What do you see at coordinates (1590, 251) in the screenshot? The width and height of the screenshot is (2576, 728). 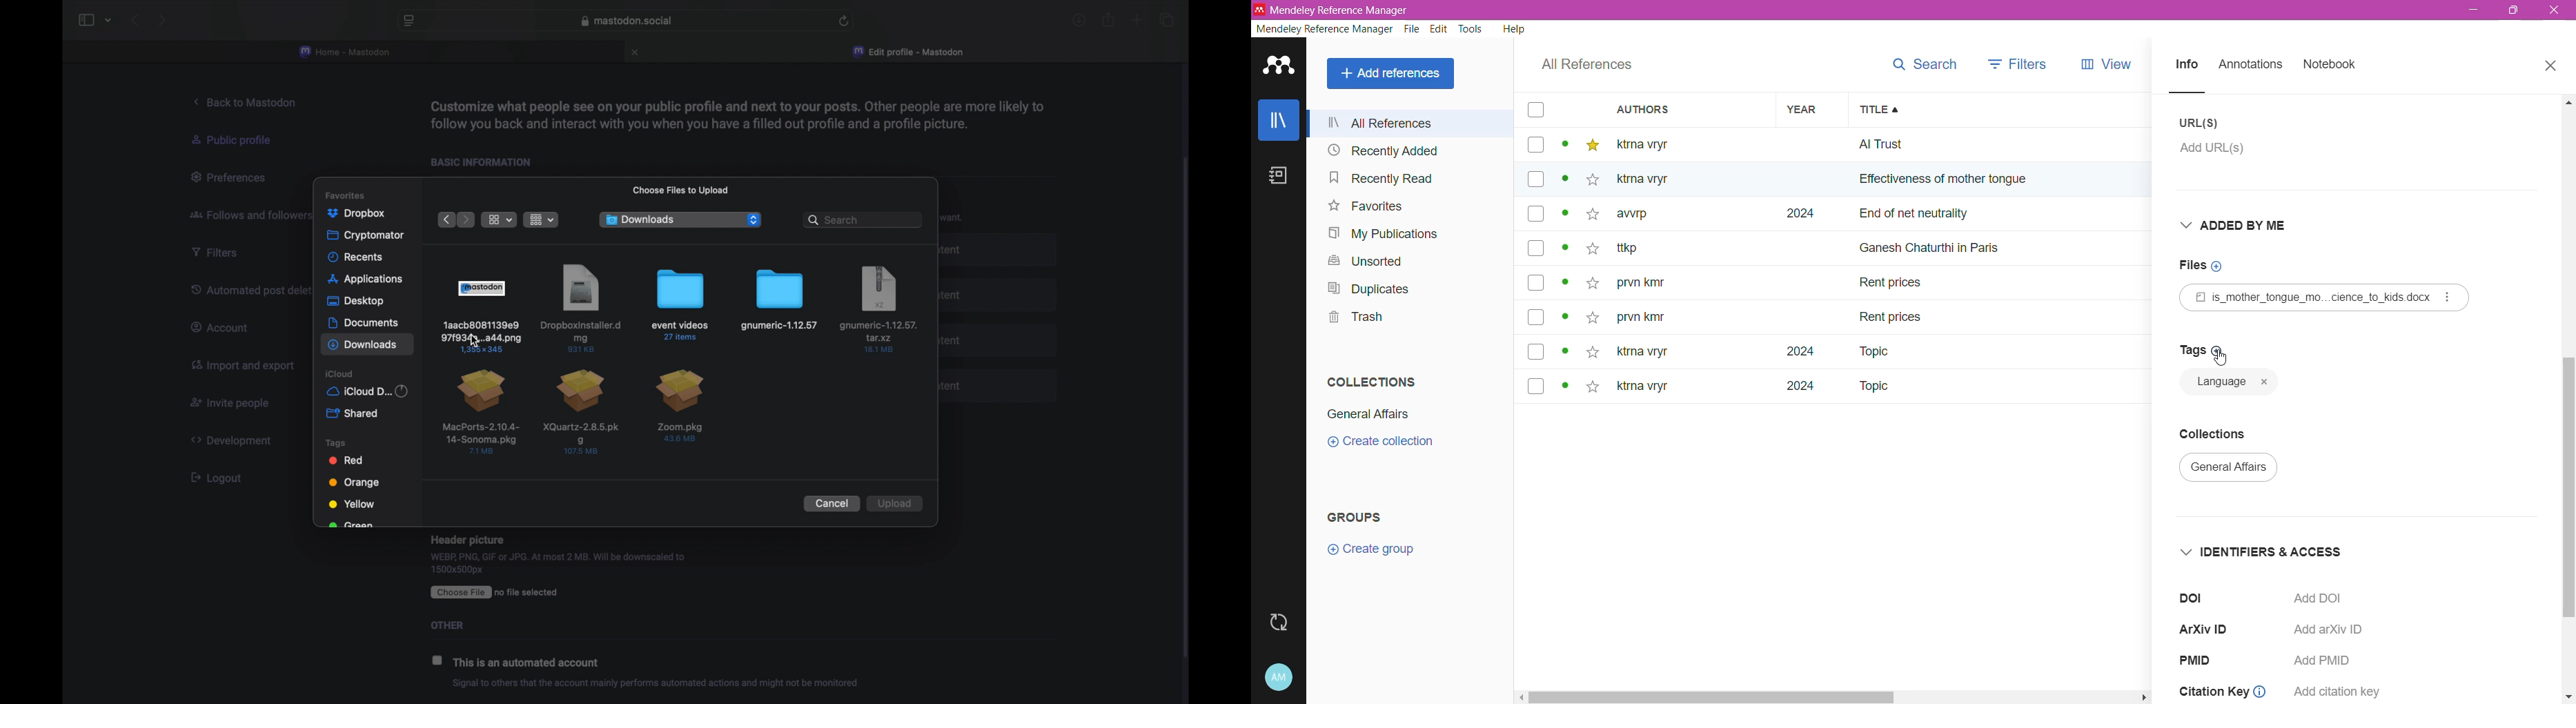 I see `star` at bounding box center [1590, 251].